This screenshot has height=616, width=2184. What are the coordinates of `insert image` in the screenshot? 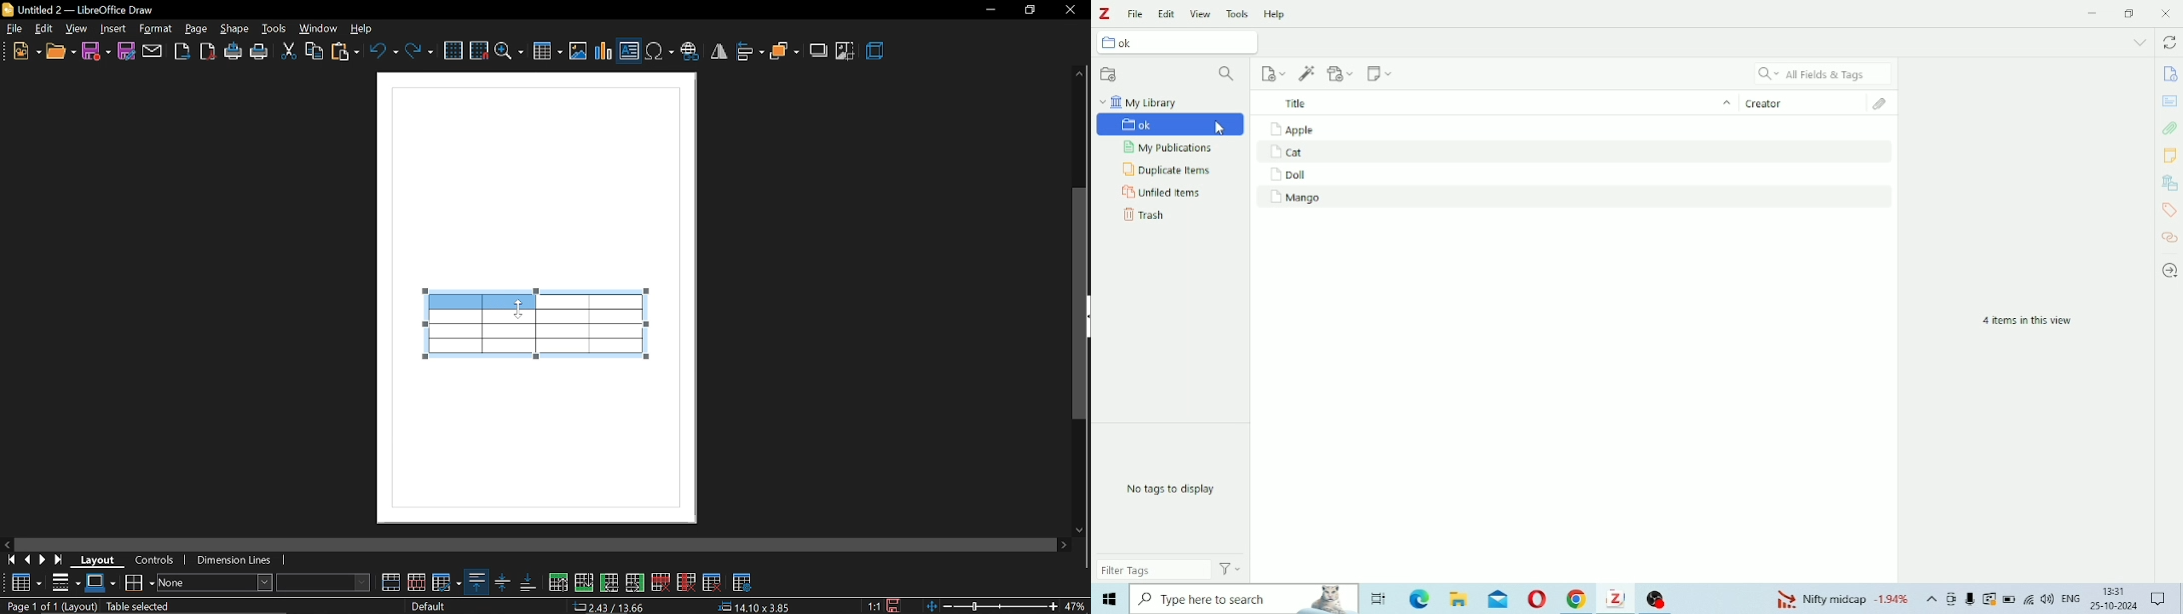 It's located at (577, 49).